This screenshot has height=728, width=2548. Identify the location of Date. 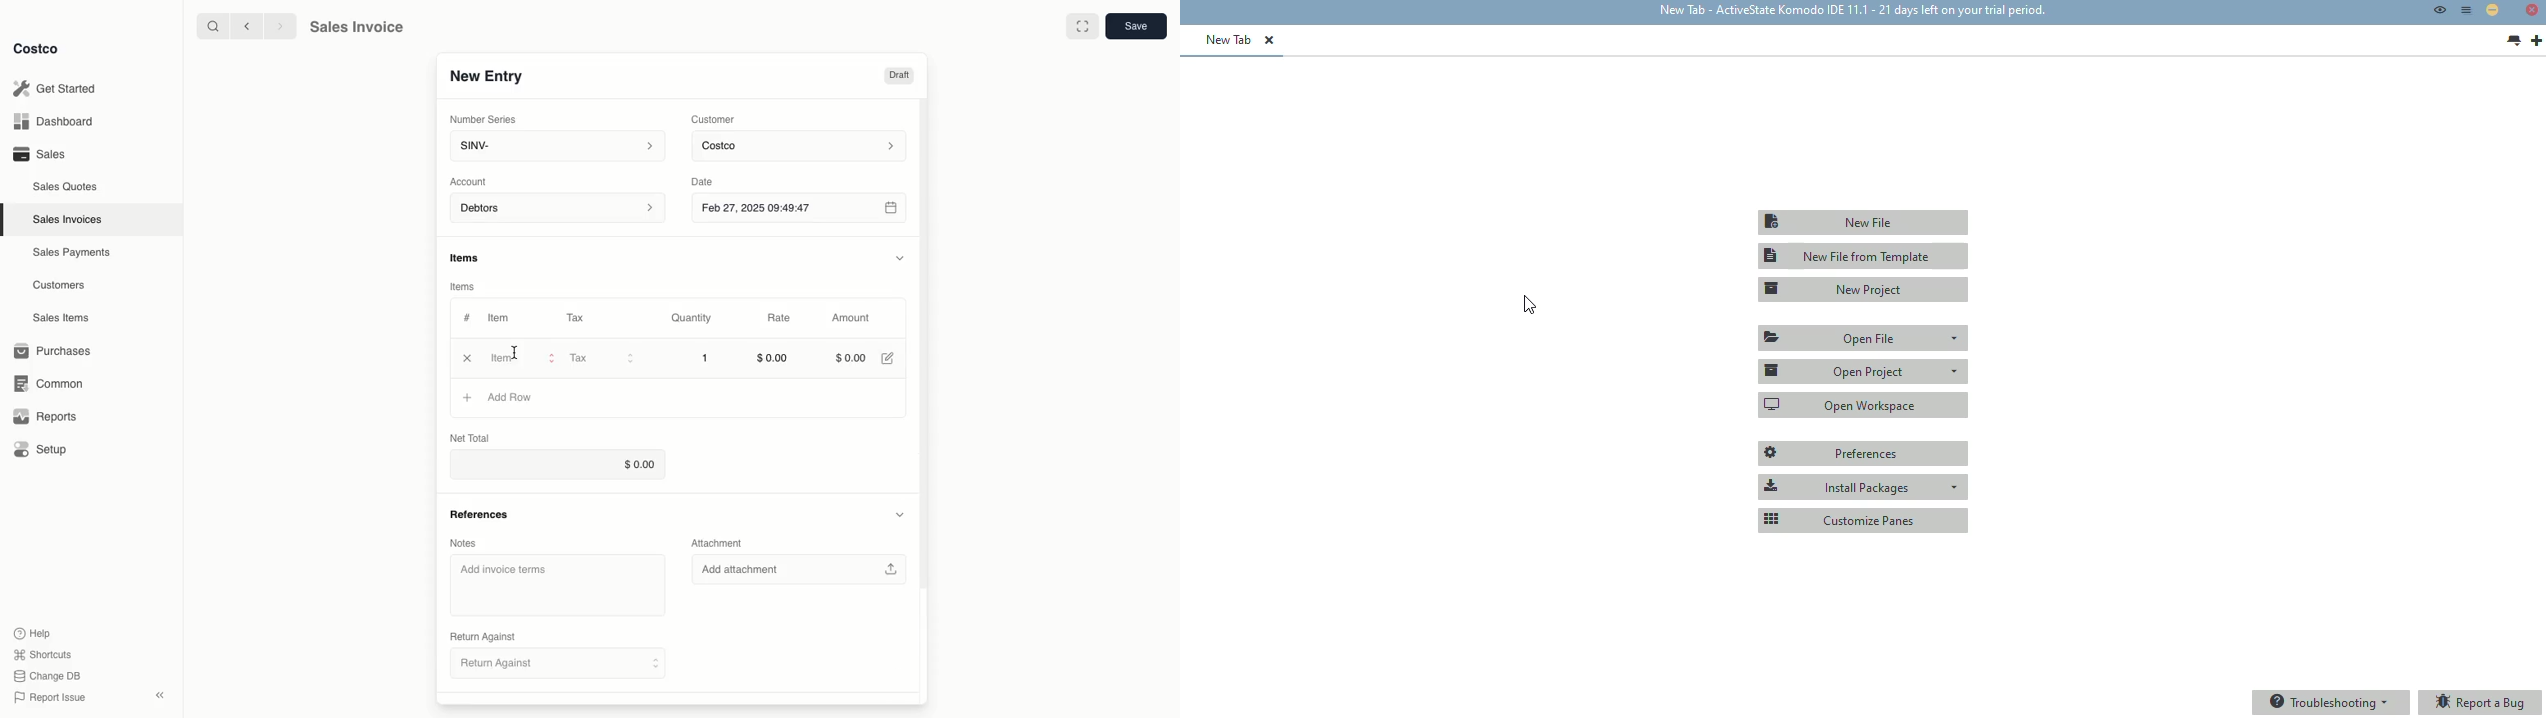
(716, 180).